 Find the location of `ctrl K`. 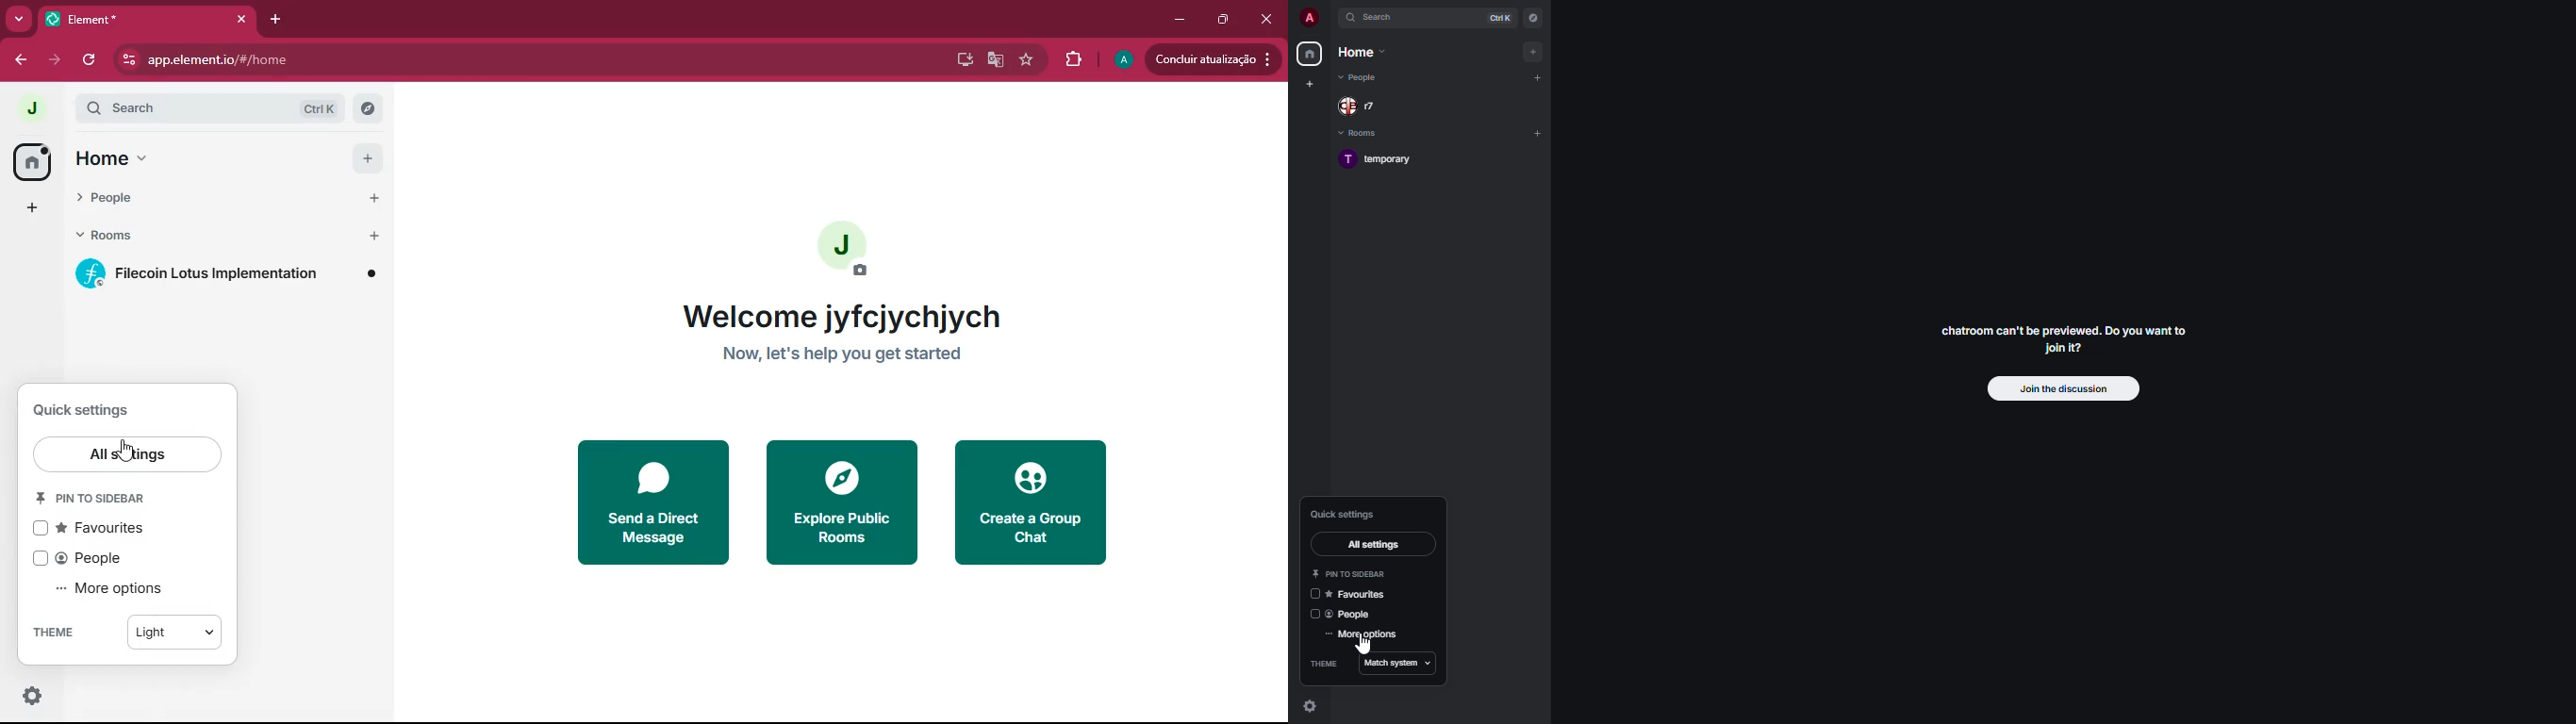

ctrl K is located at coordinates (1502, 18).